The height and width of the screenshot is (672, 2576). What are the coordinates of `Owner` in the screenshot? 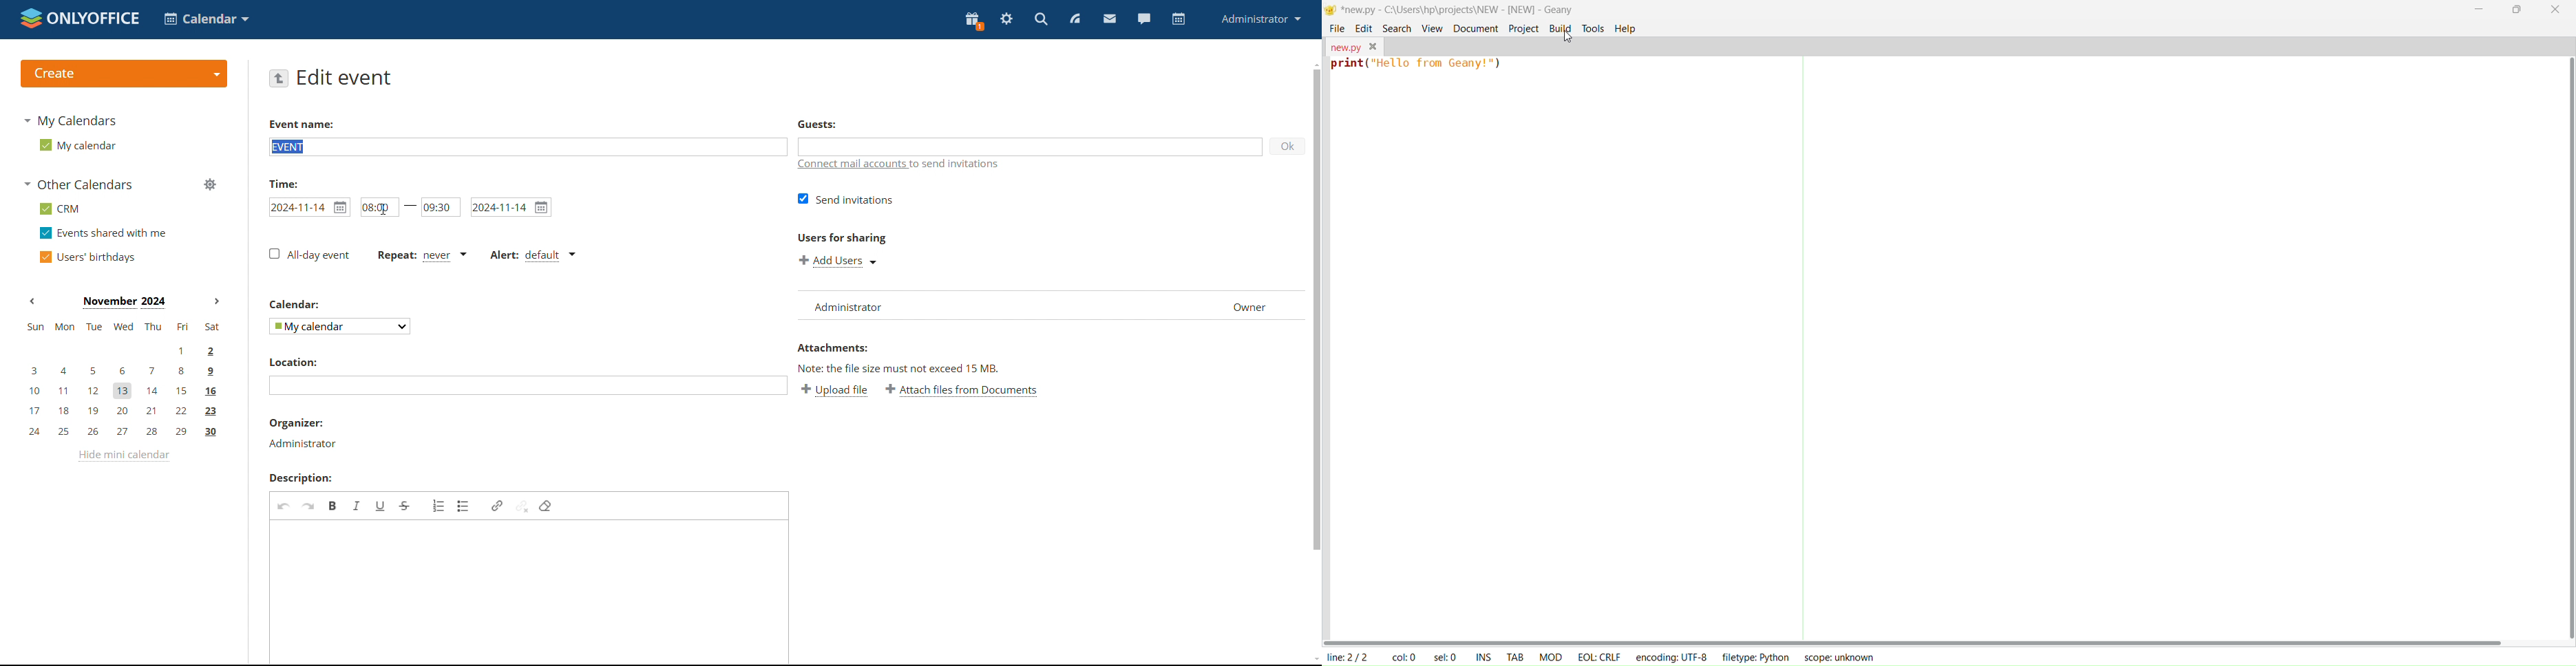 It's located at (1255, 306).